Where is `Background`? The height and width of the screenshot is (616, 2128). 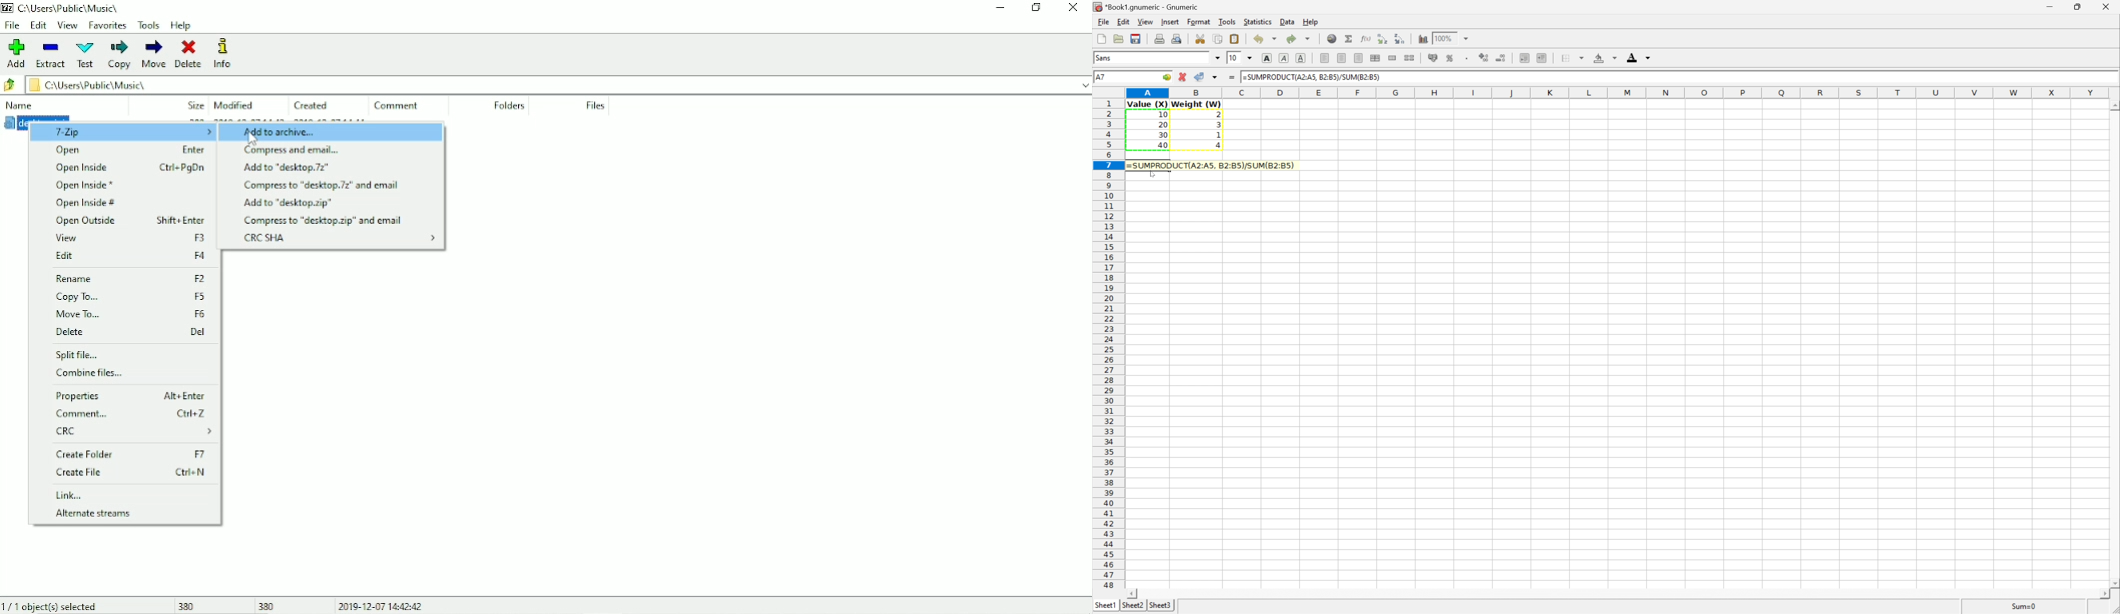
Background is located at coordinates (1605, 57).